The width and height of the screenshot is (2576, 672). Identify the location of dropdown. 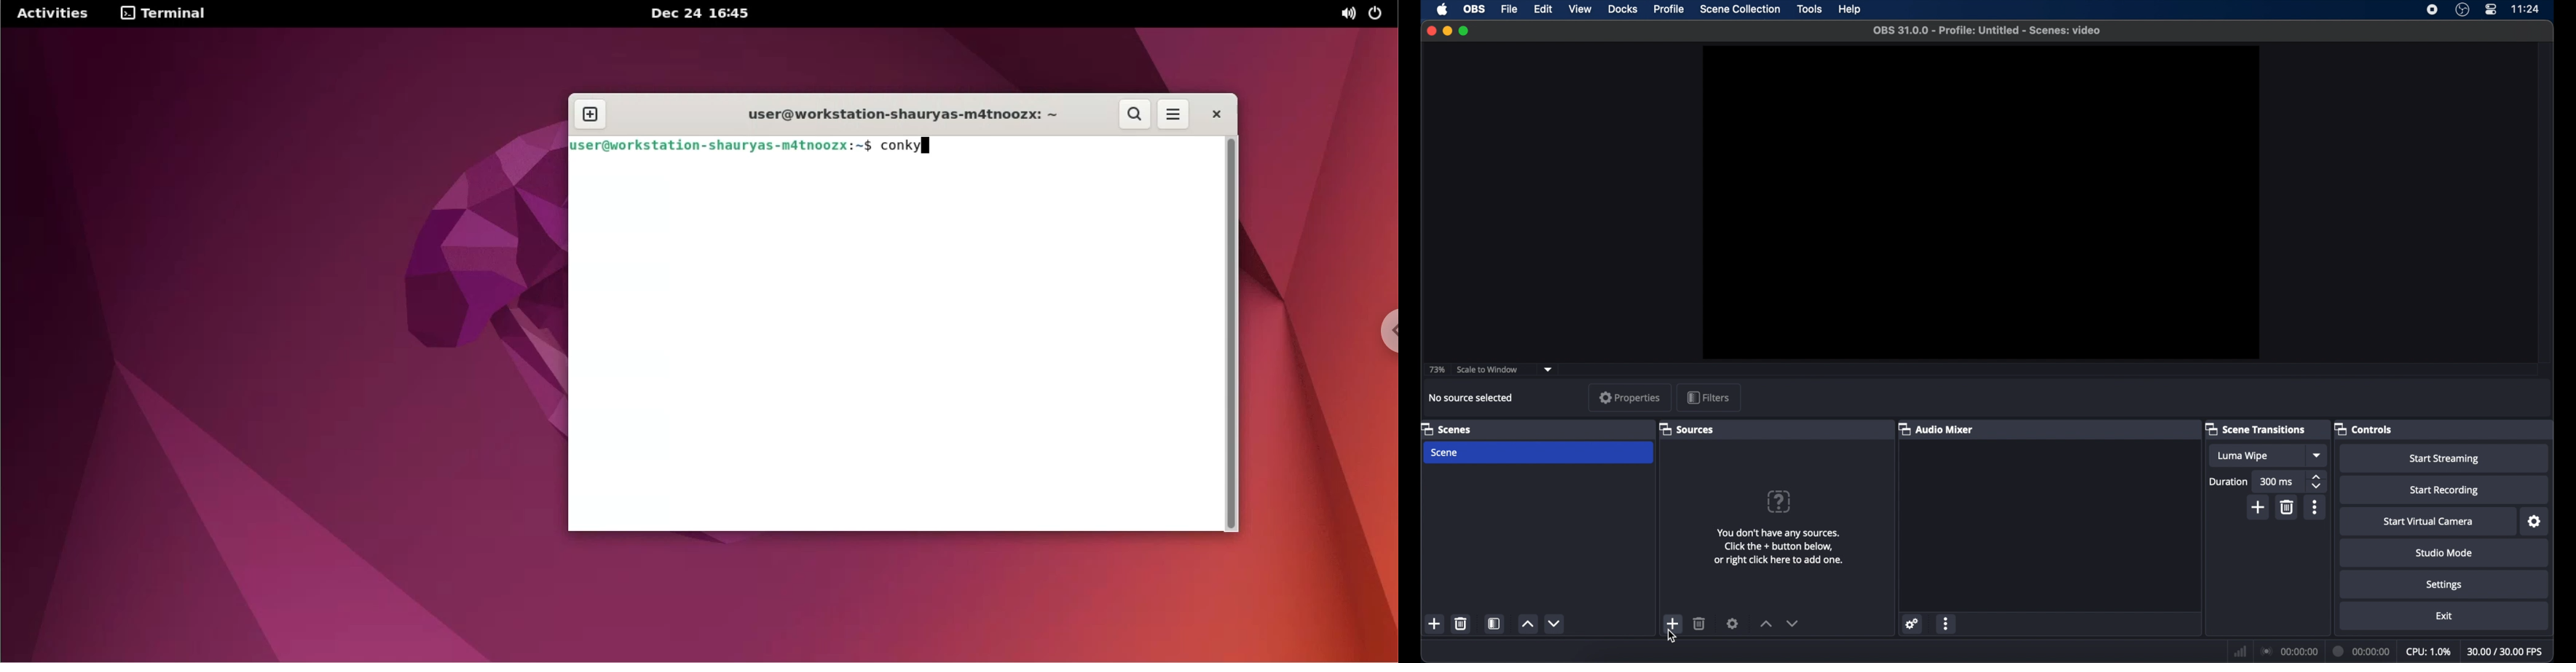
(2318, 455).